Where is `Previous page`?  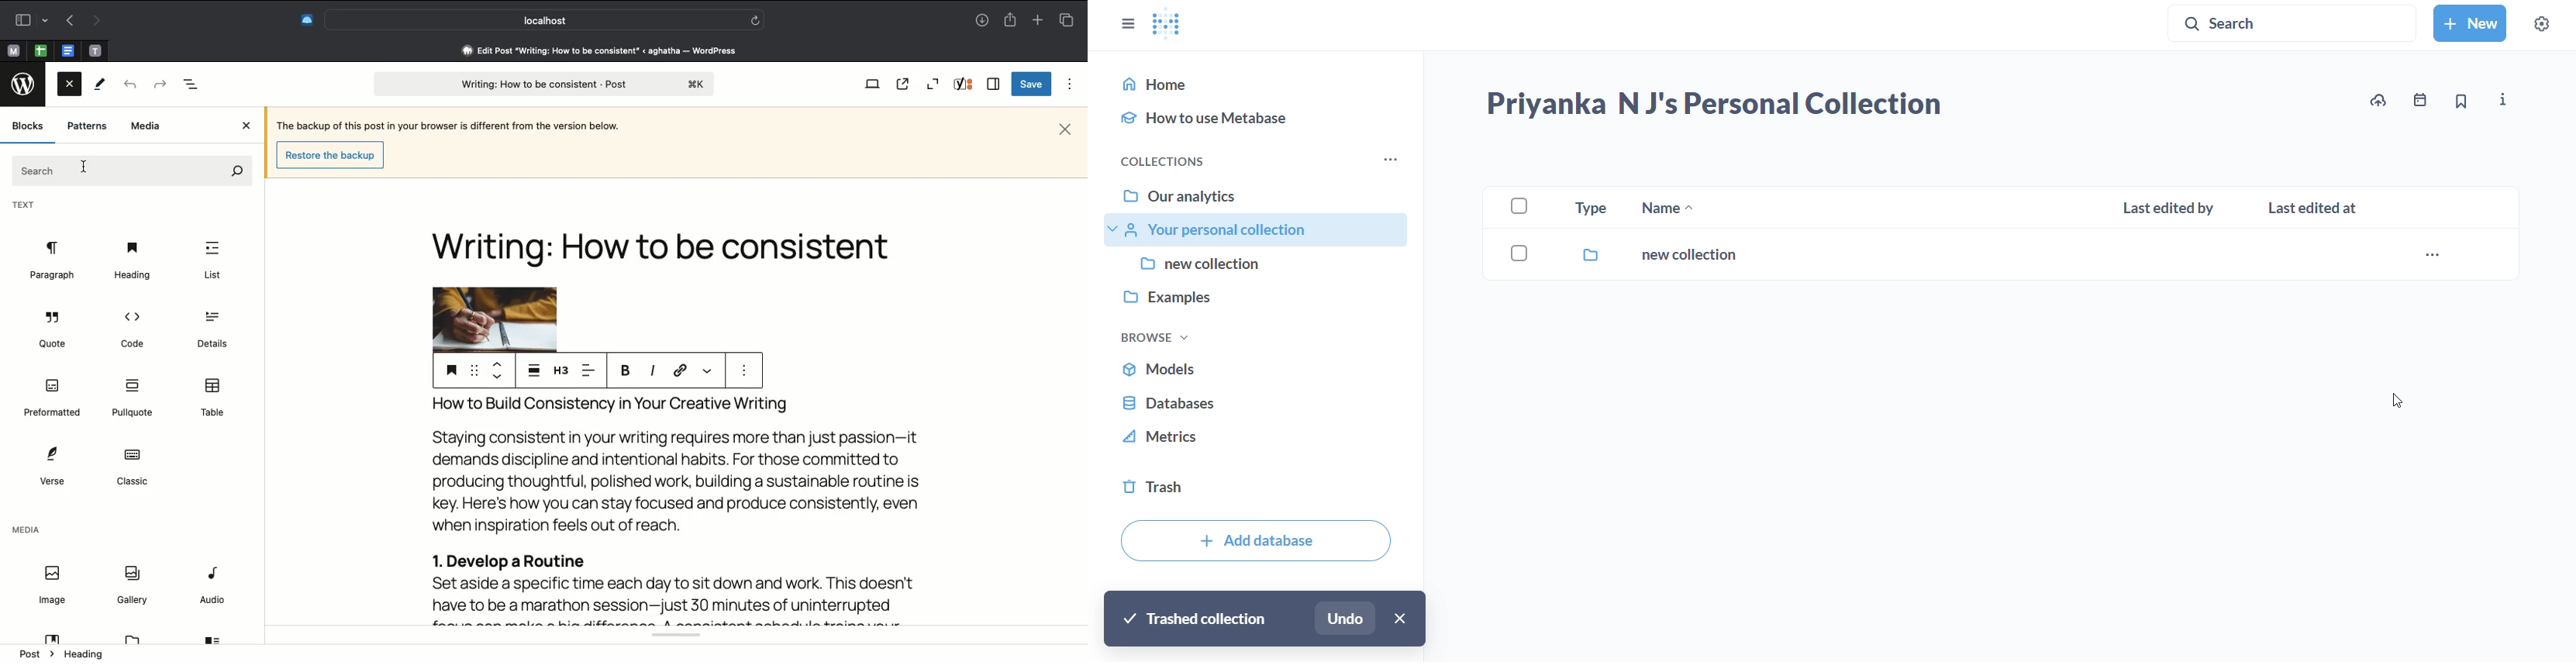
Previous page is located at coordinates (67, 22).